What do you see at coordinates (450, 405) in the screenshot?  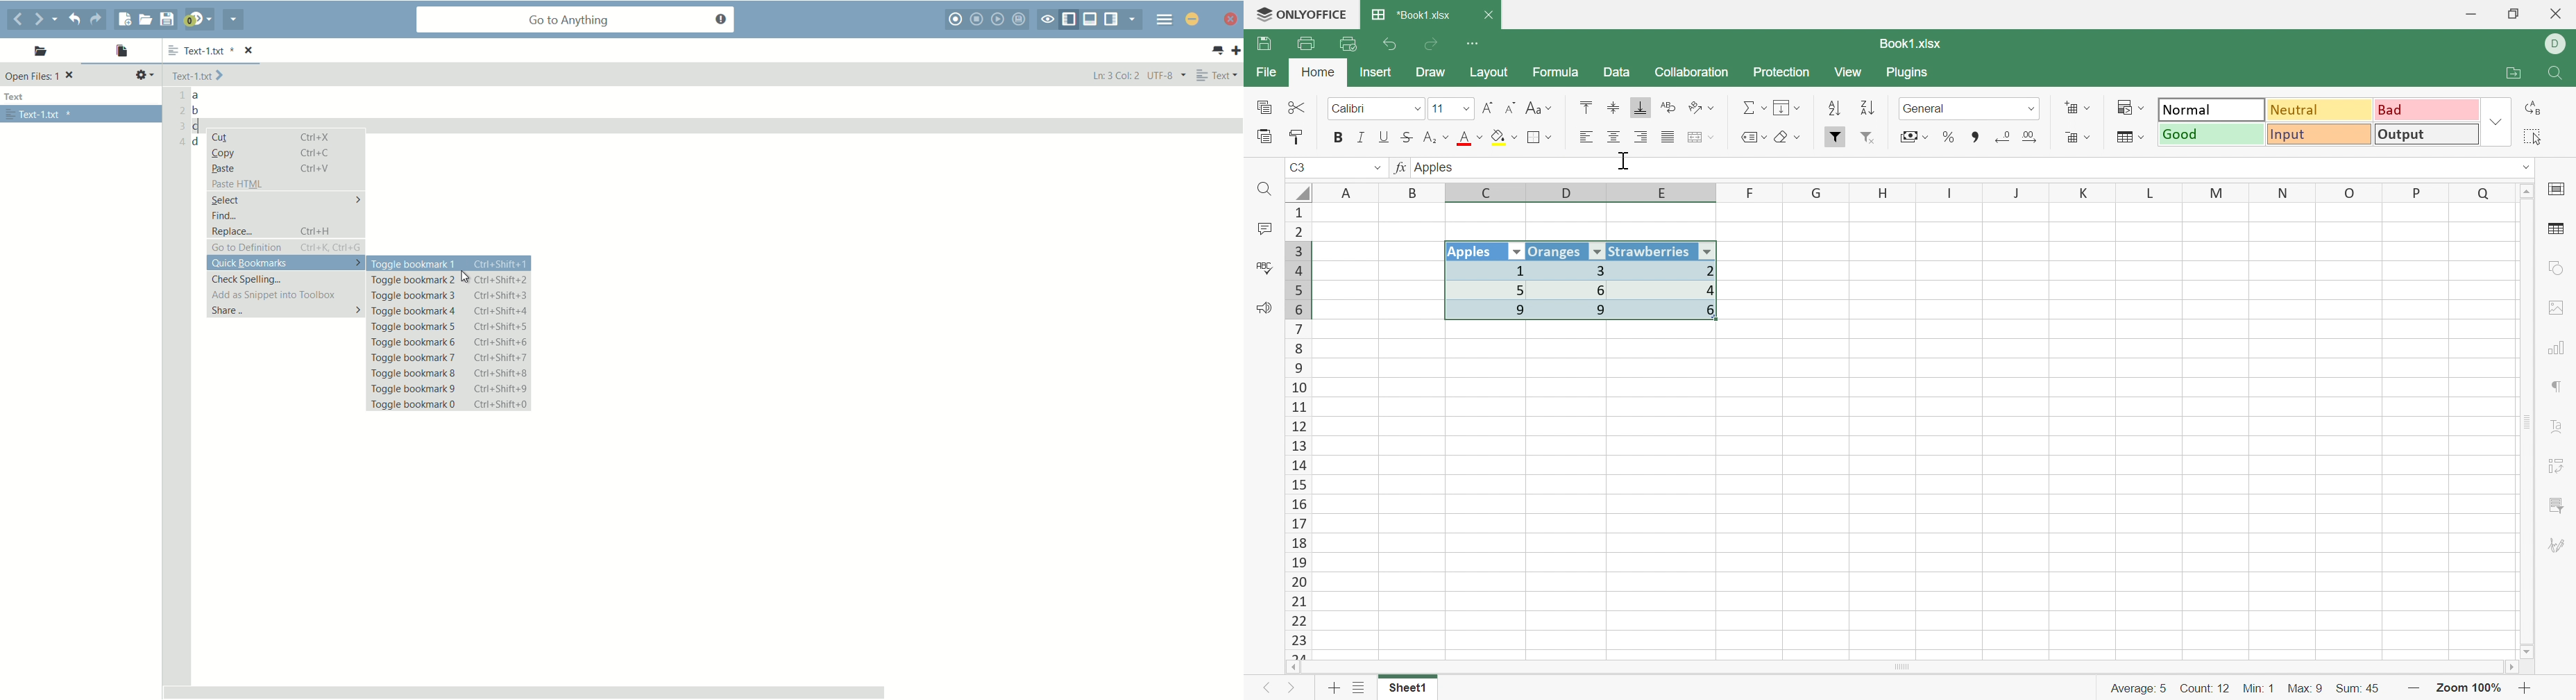 I see `toggle bookmark 0` at bounding box center [450, 405].